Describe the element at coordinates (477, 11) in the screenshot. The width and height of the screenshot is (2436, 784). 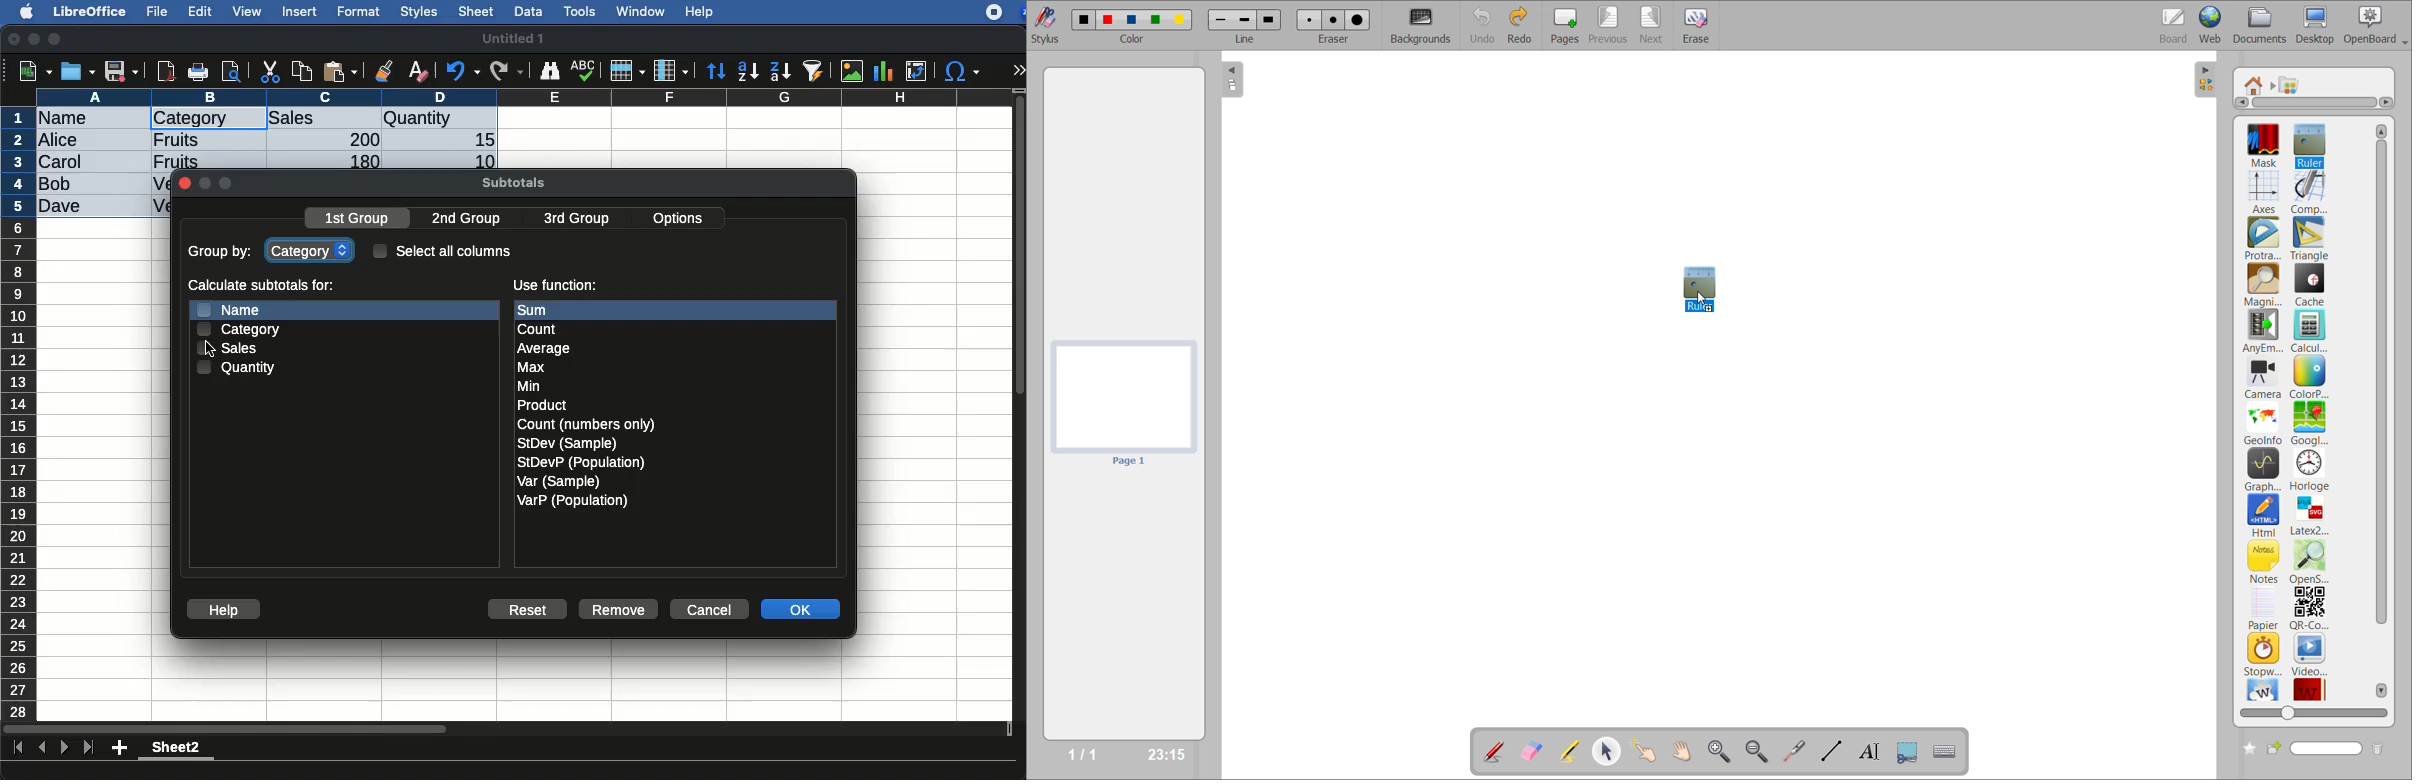
I see `sheet` at that location.